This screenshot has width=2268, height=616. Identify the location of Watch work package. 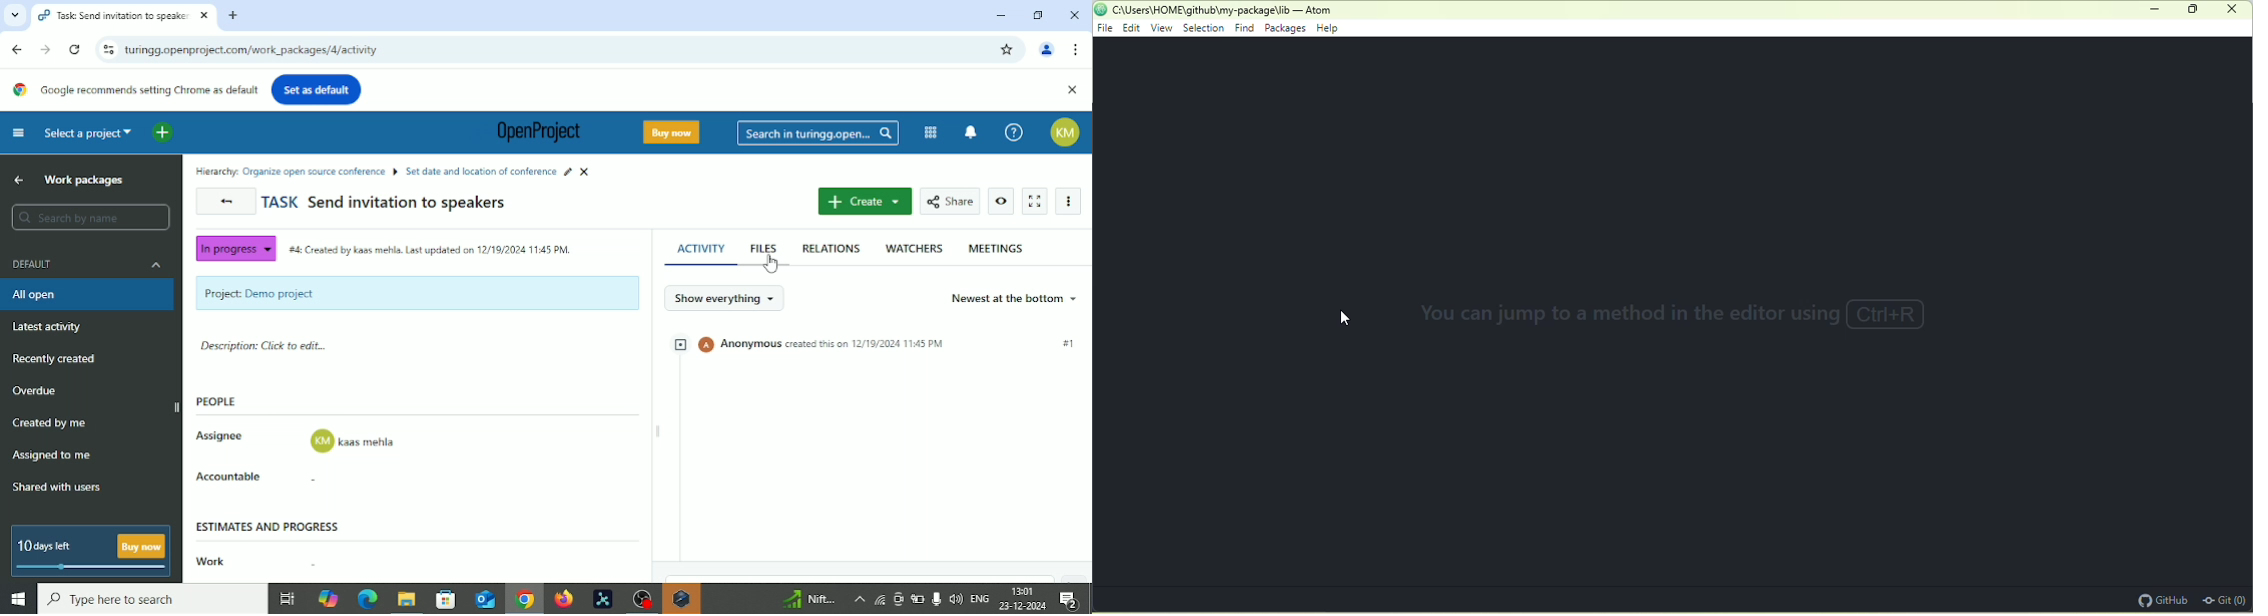
(1002, 201).